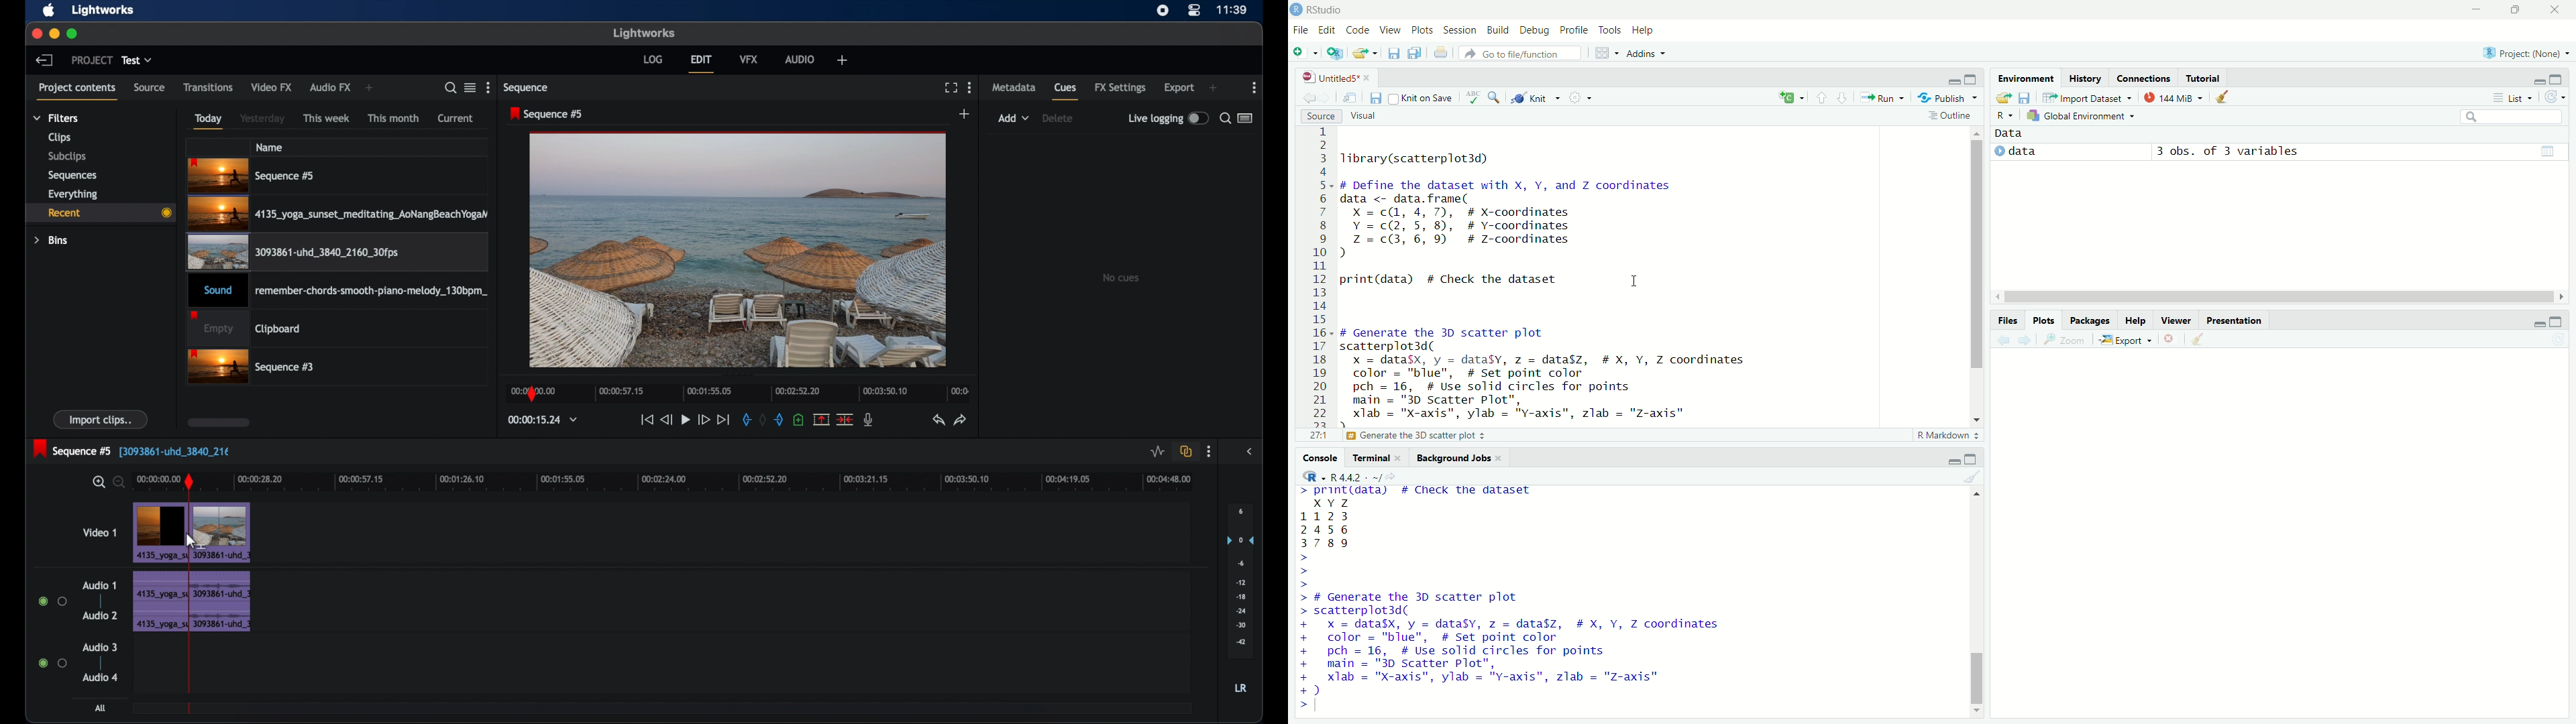 The height and width of the screenshot is (728, 2576). Describe the element at coordinates (1316, 436) in the screenshot. I see `12:33` at that location.